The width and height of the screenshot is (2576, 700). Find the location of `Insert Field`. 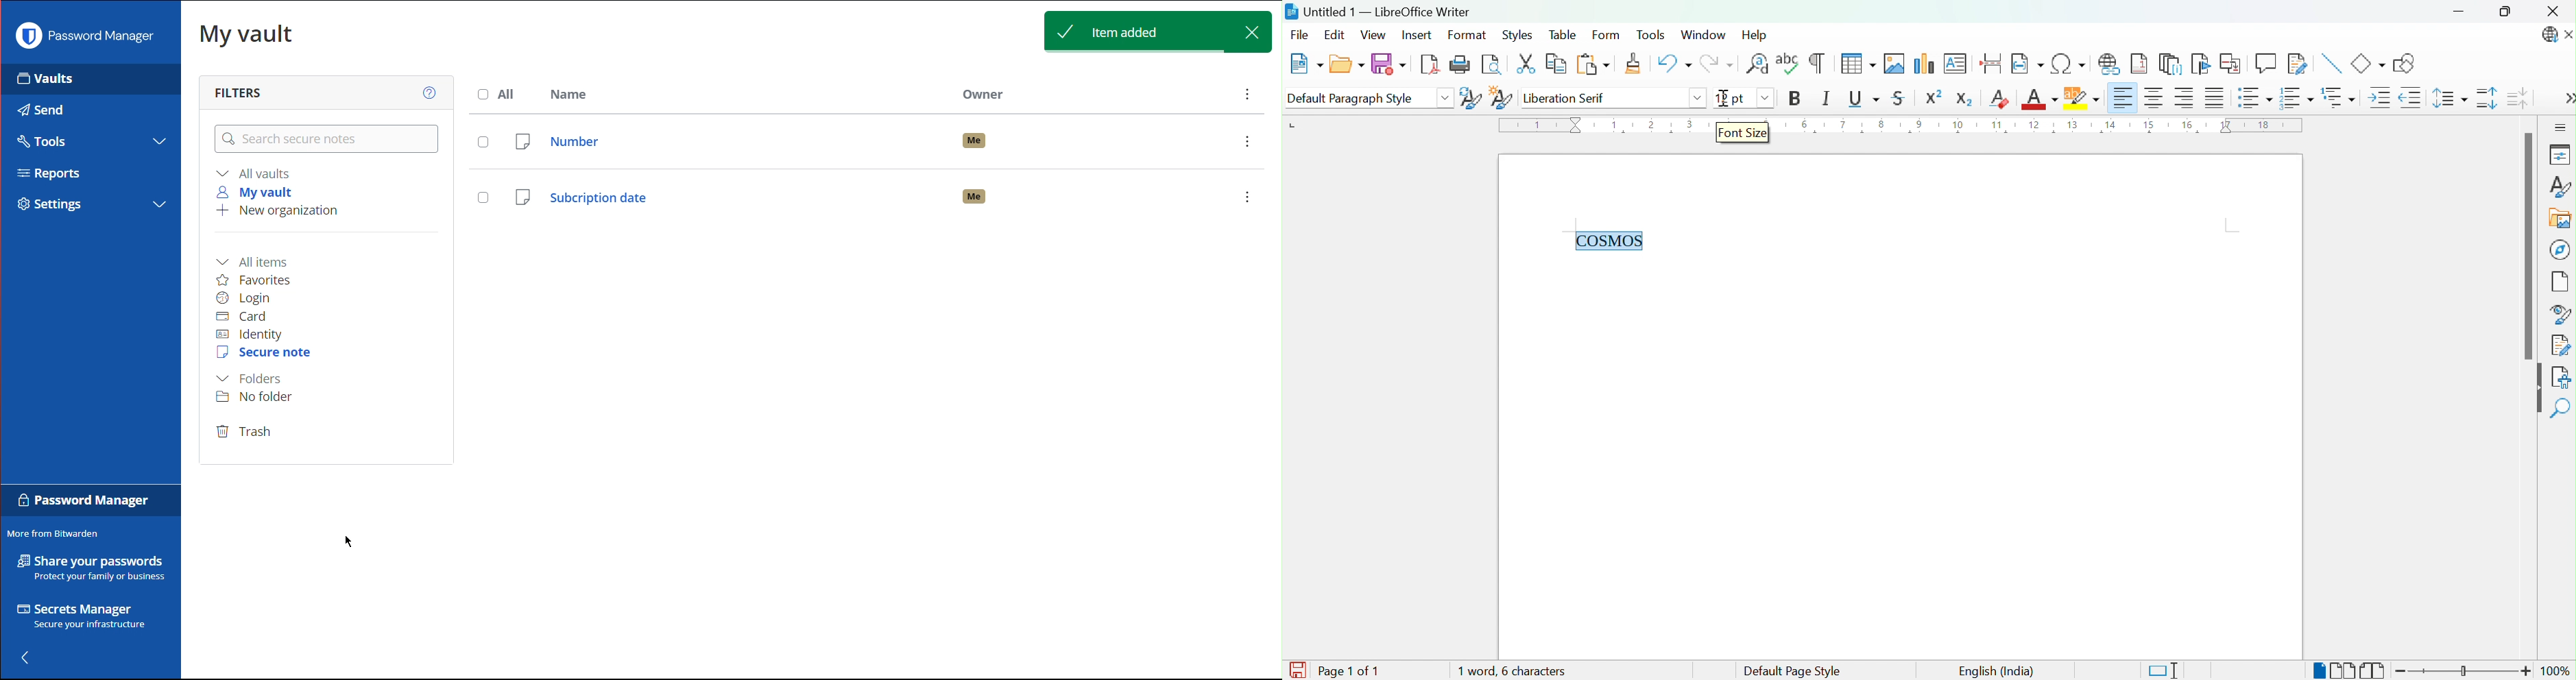

Insert Field is located at coordinates (2026, 62).